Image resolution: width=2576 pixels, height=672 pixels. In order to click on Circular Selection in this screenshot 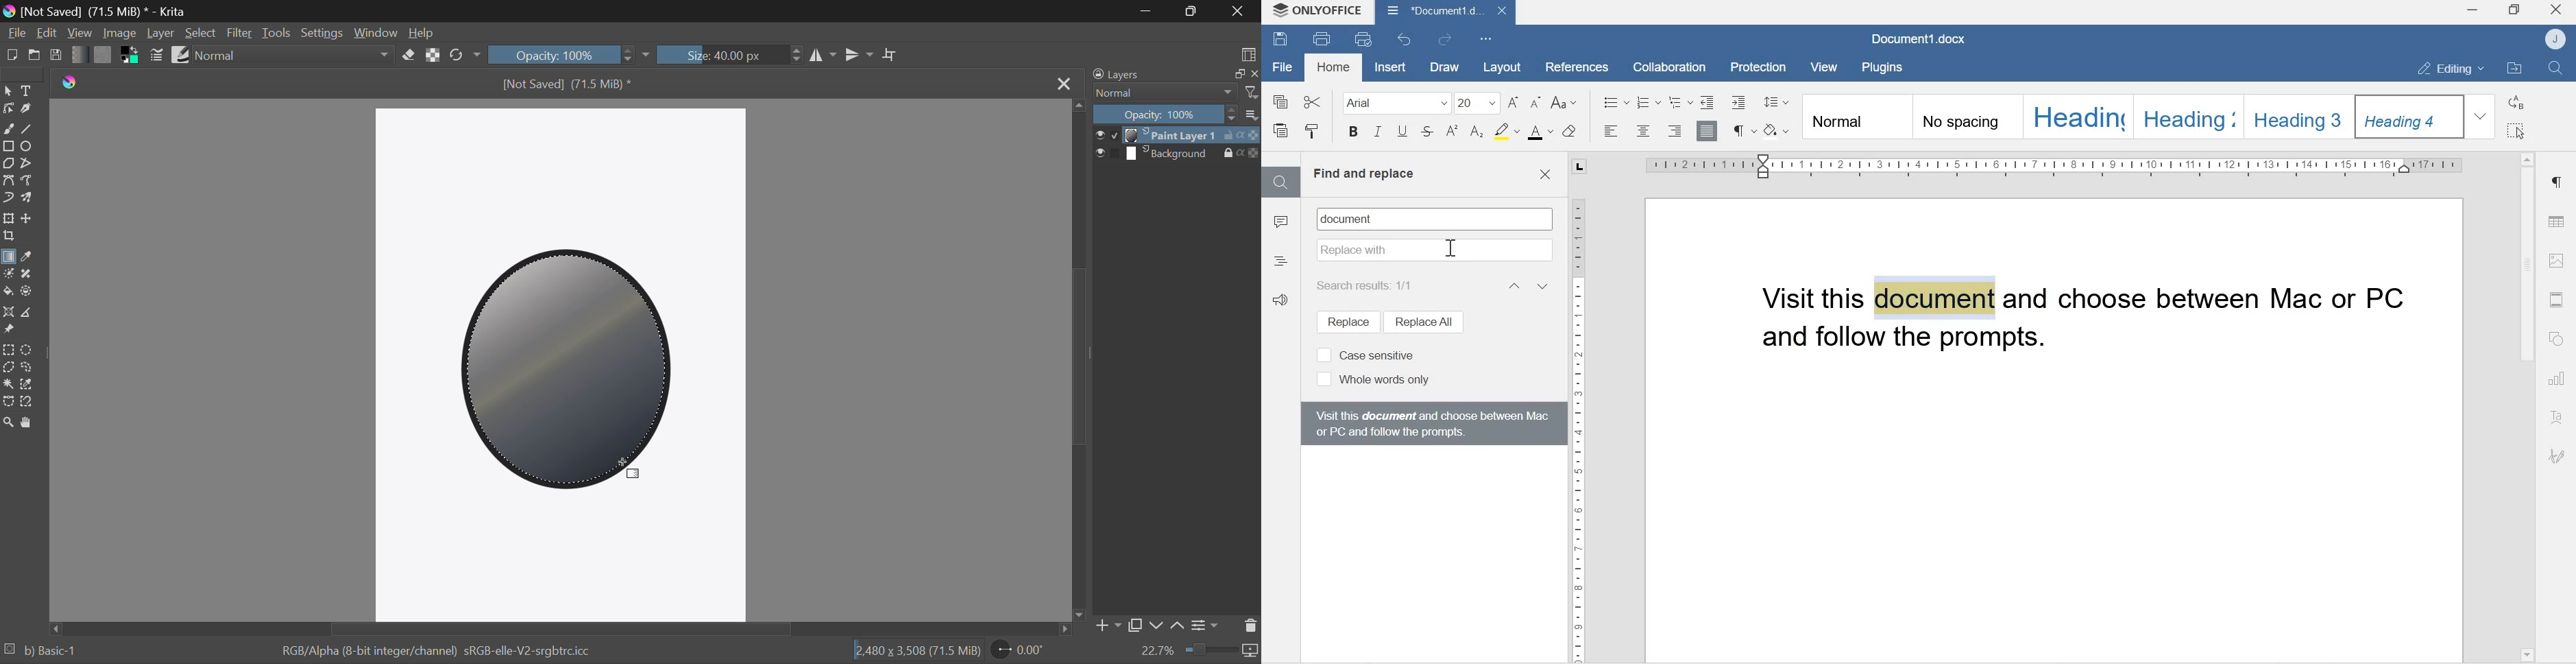, I will do `click(30, 348)`.